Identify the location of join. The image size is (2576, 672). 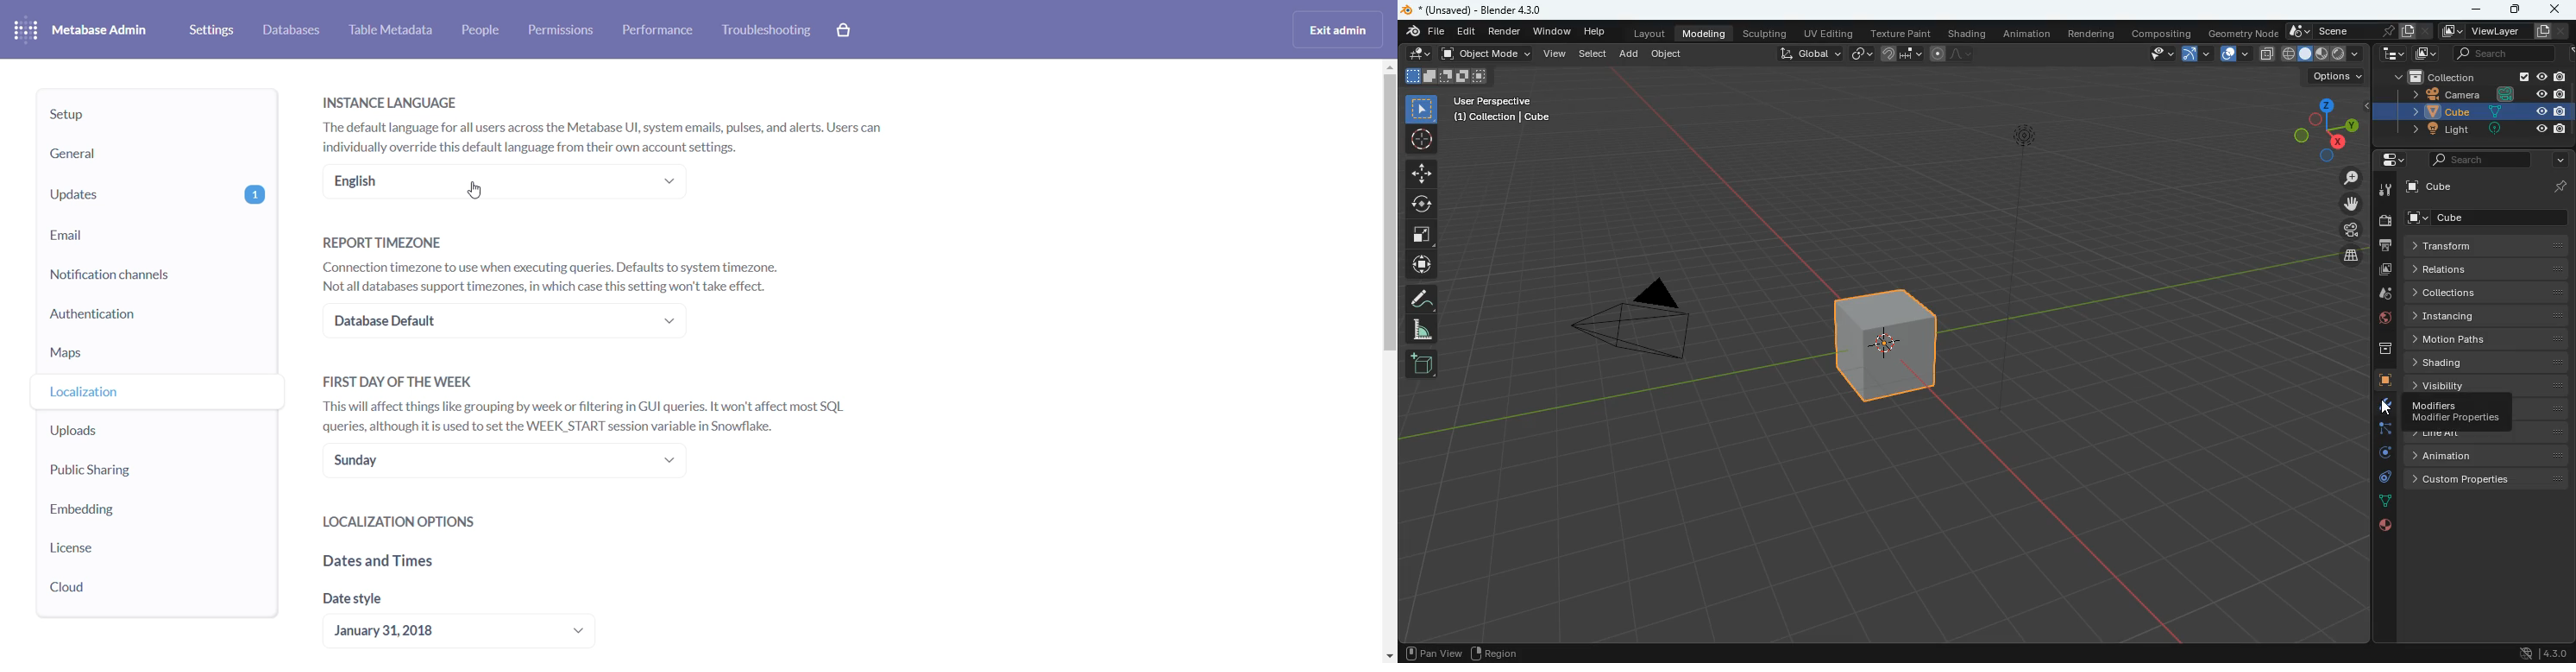
(1902, 54).